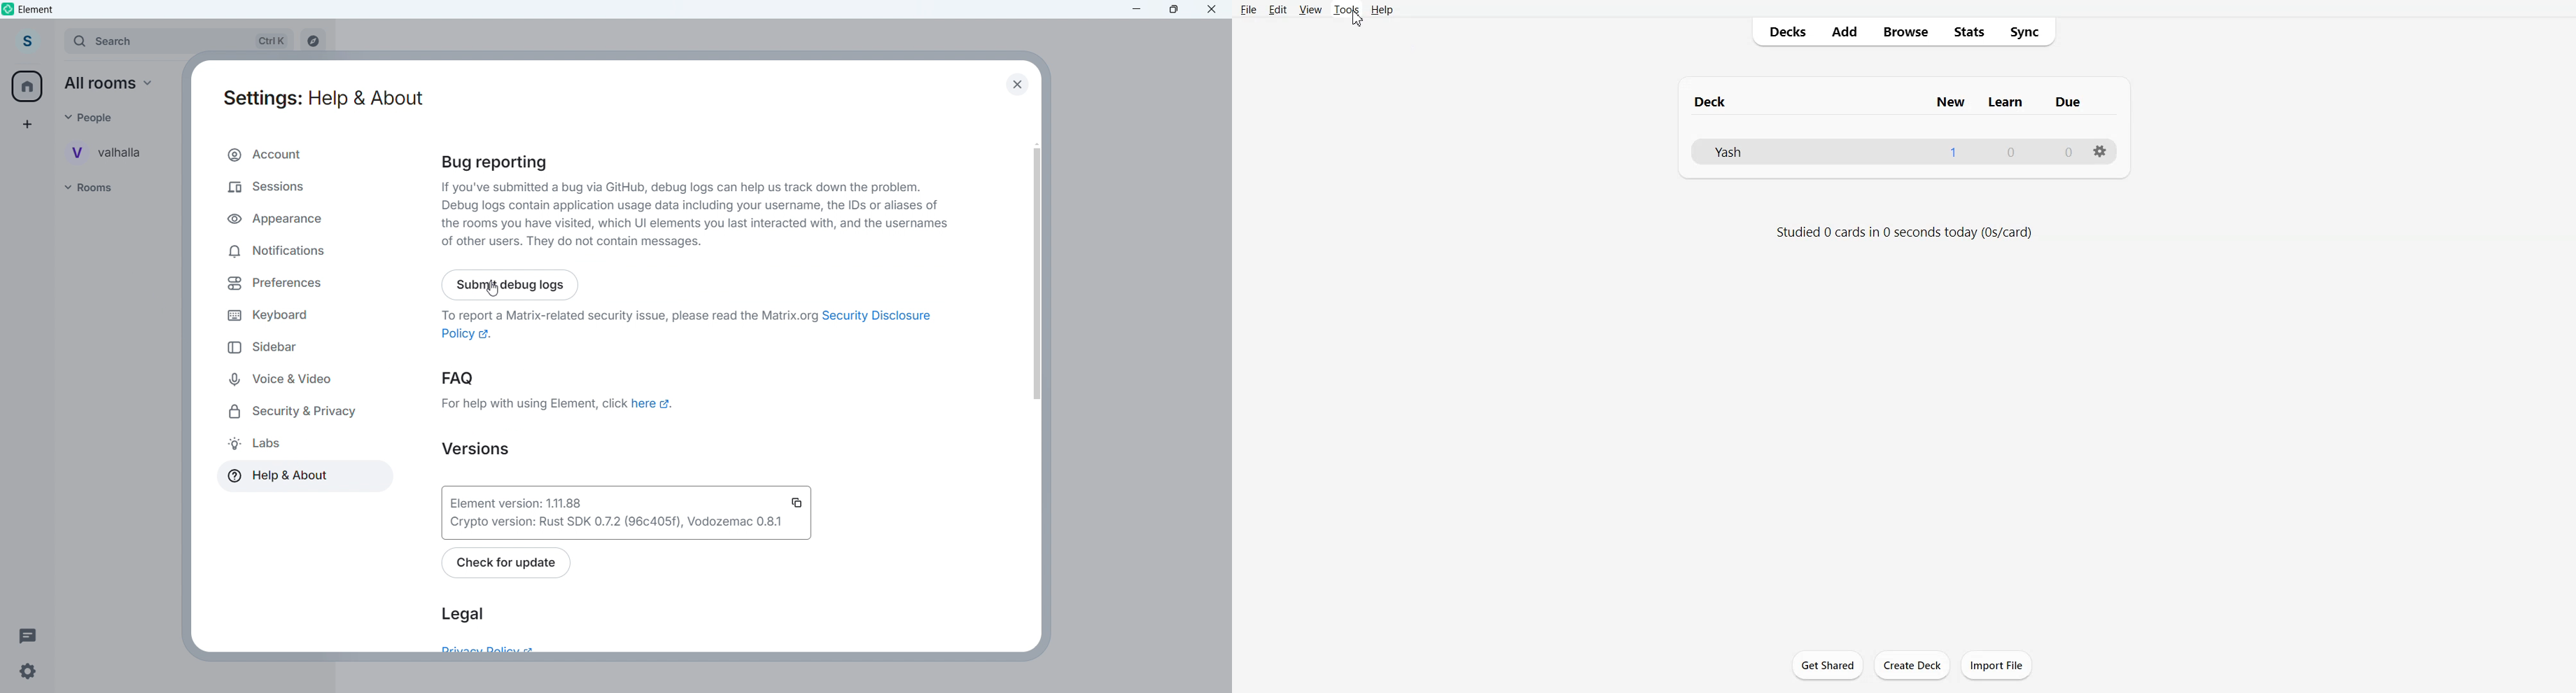  Describe the element at coordinates (2011, 153) in the screenshot. I see `Text` at that location.